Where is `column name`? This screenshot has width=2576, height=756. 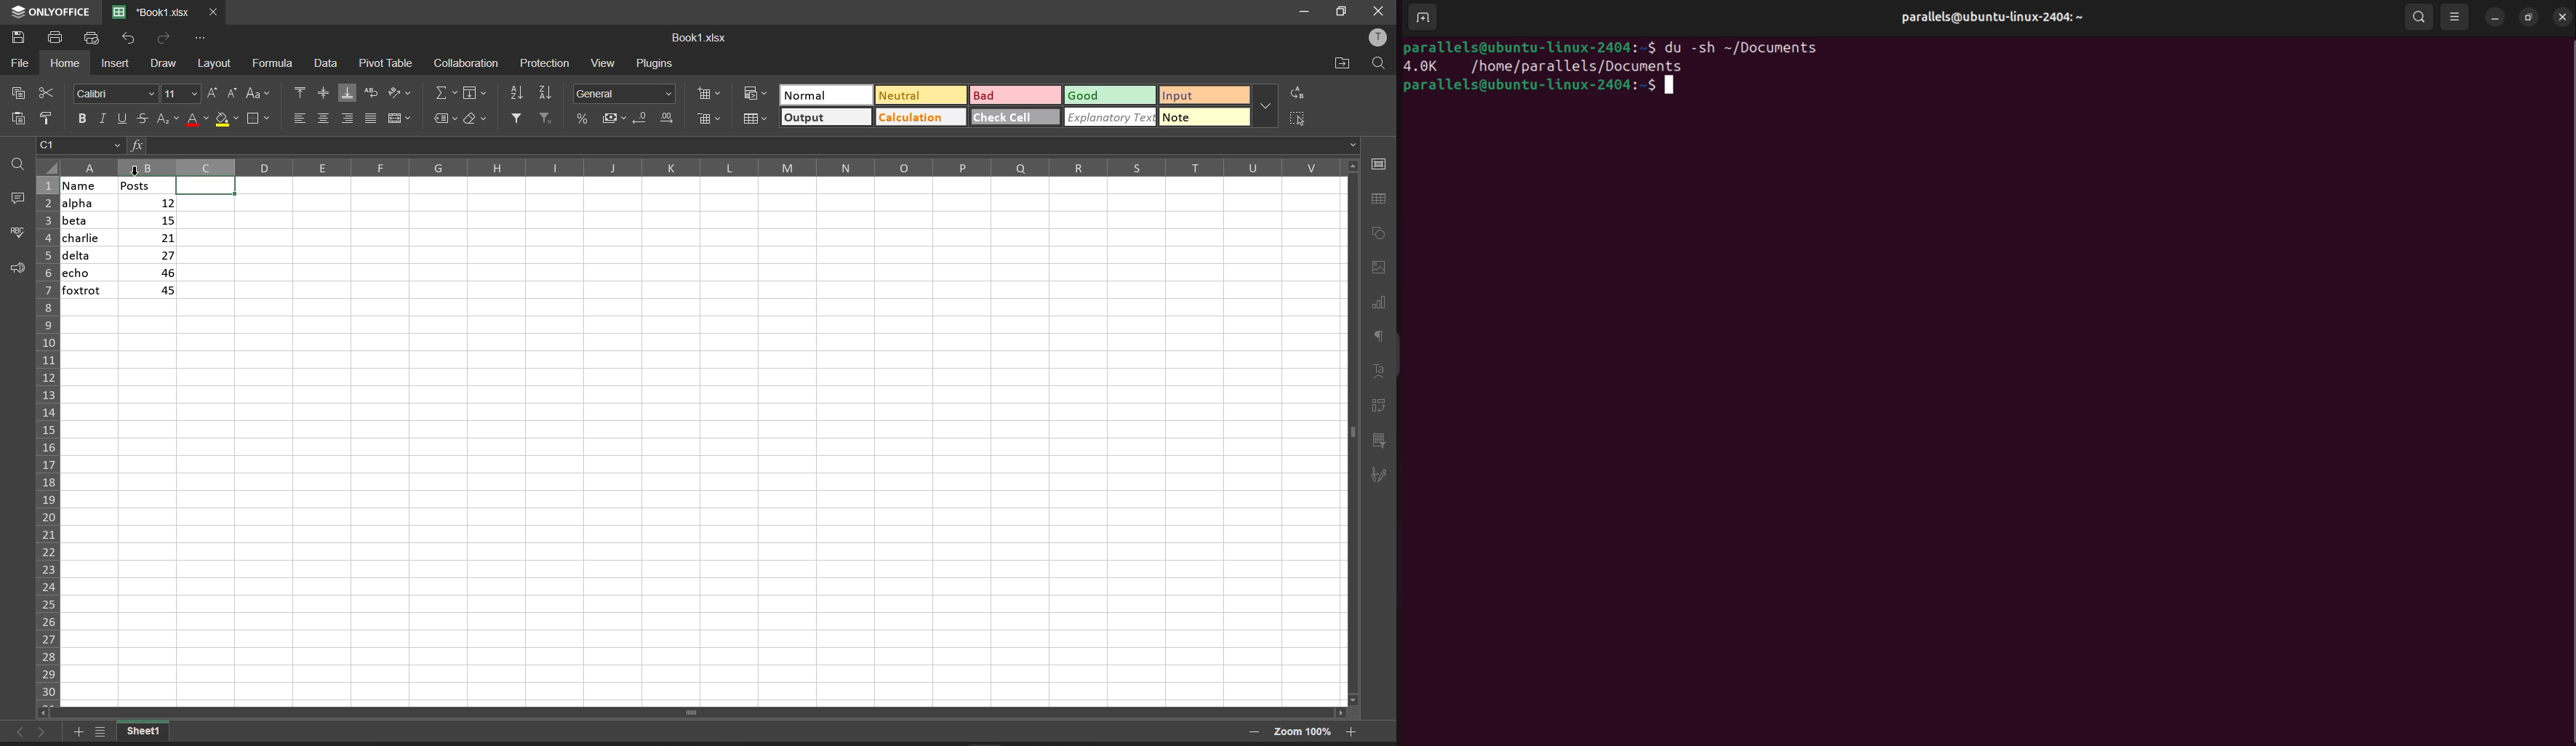
column name is located at coordinates (705, 165).